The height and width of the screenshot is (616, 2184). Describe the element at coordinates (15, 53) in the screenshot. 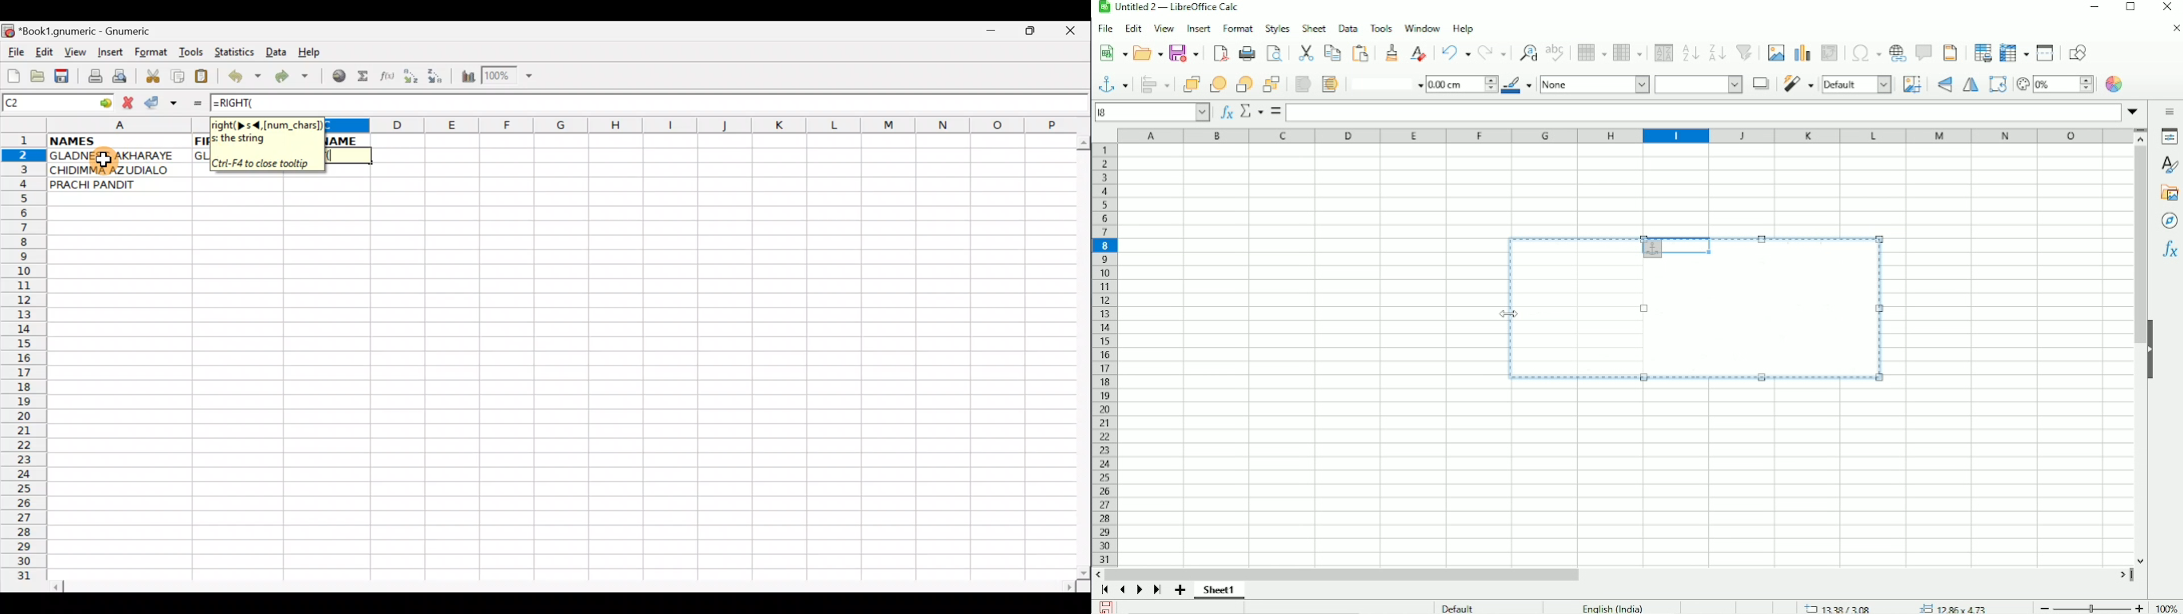

I see `File` at that location.